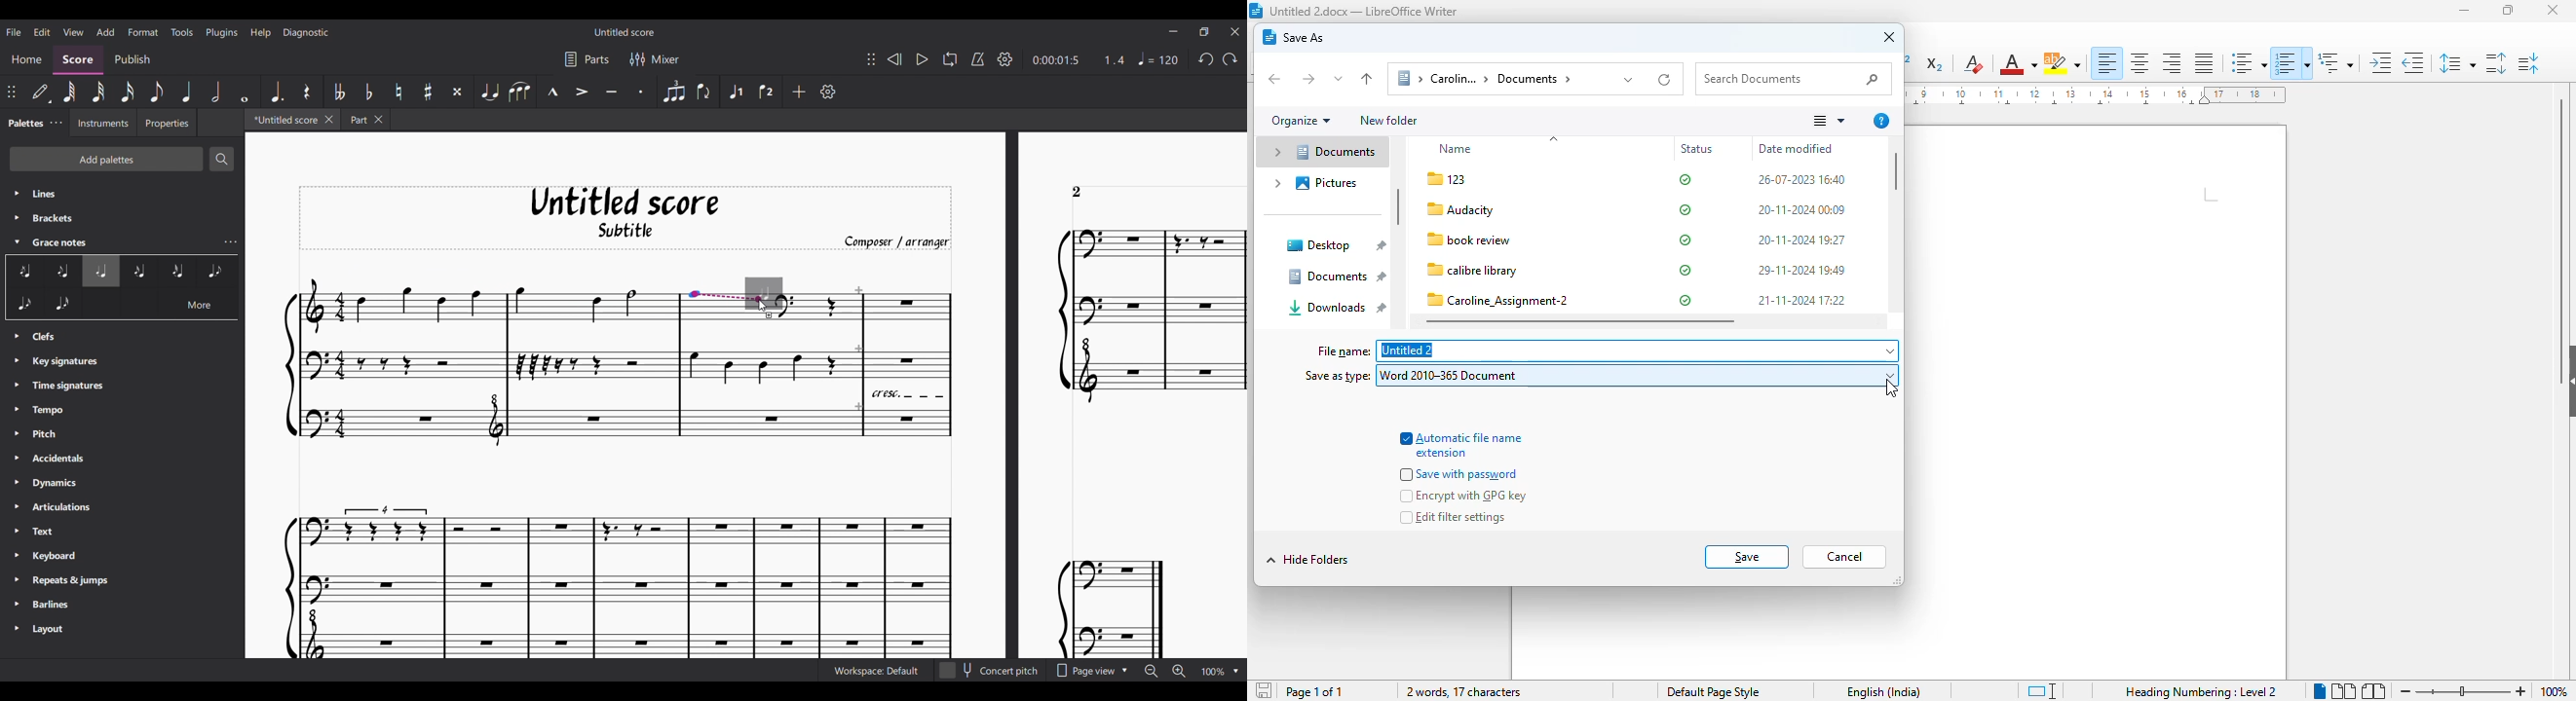  What do you see at coordinates (1094, 671) in the screenshot?
I see `options to change page view` at bounding box center [1094, 671].